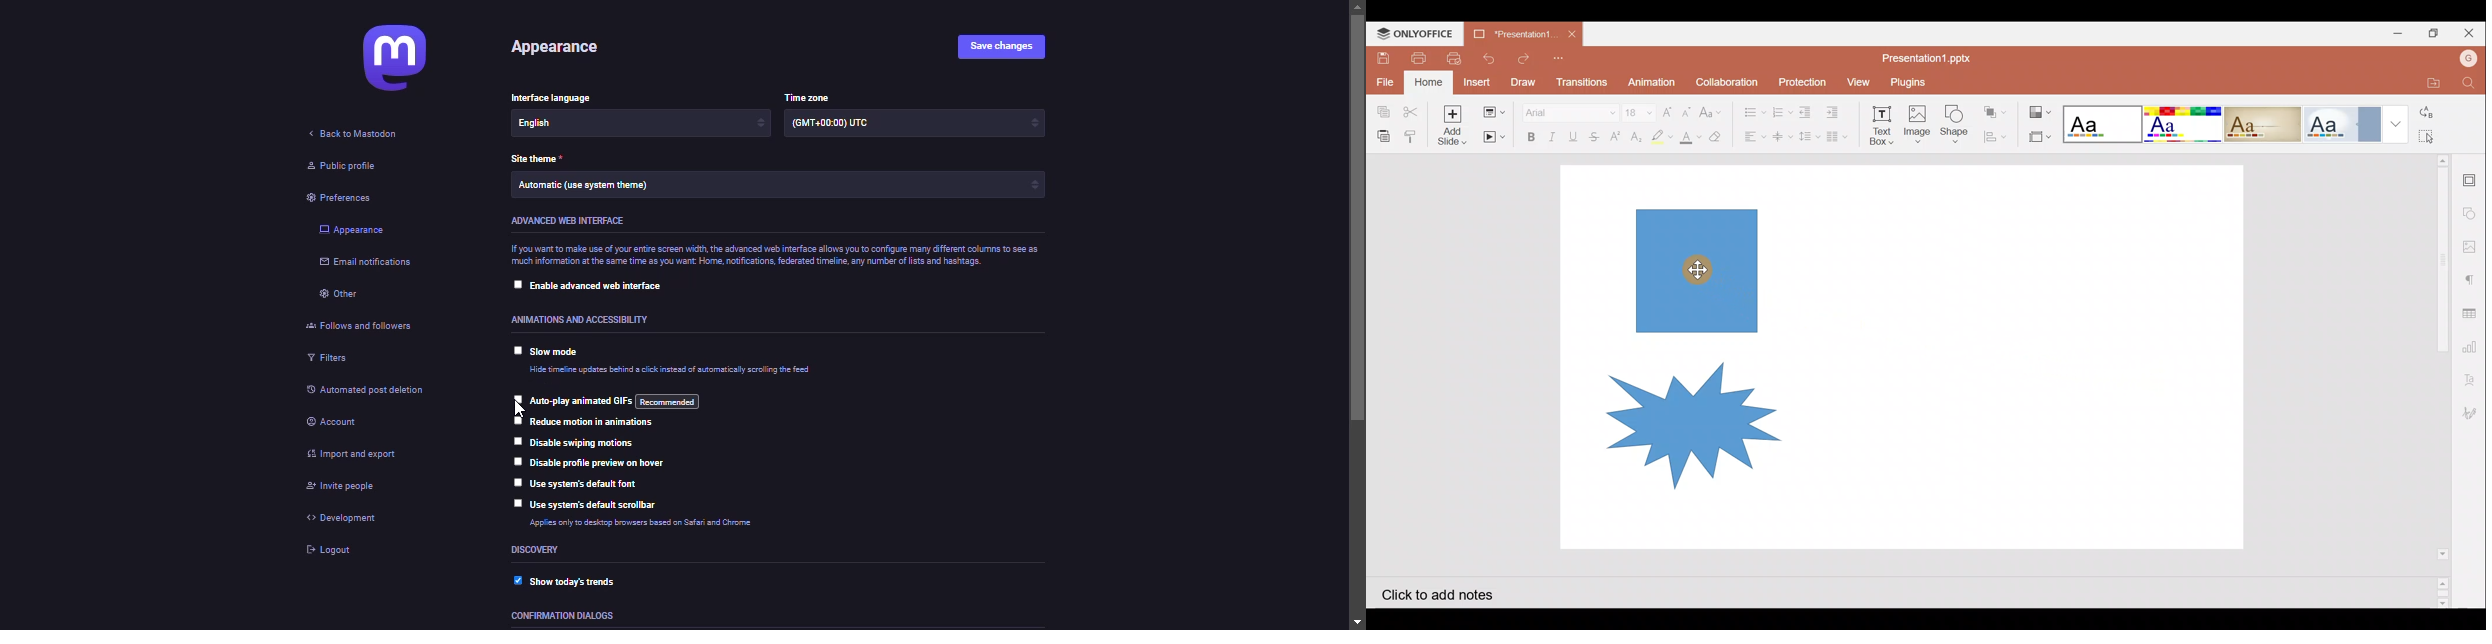  What do you see at coordinates (605, 287) in the screenshot?
I see `enable advanced web interface` at bounding box center [605, 287].